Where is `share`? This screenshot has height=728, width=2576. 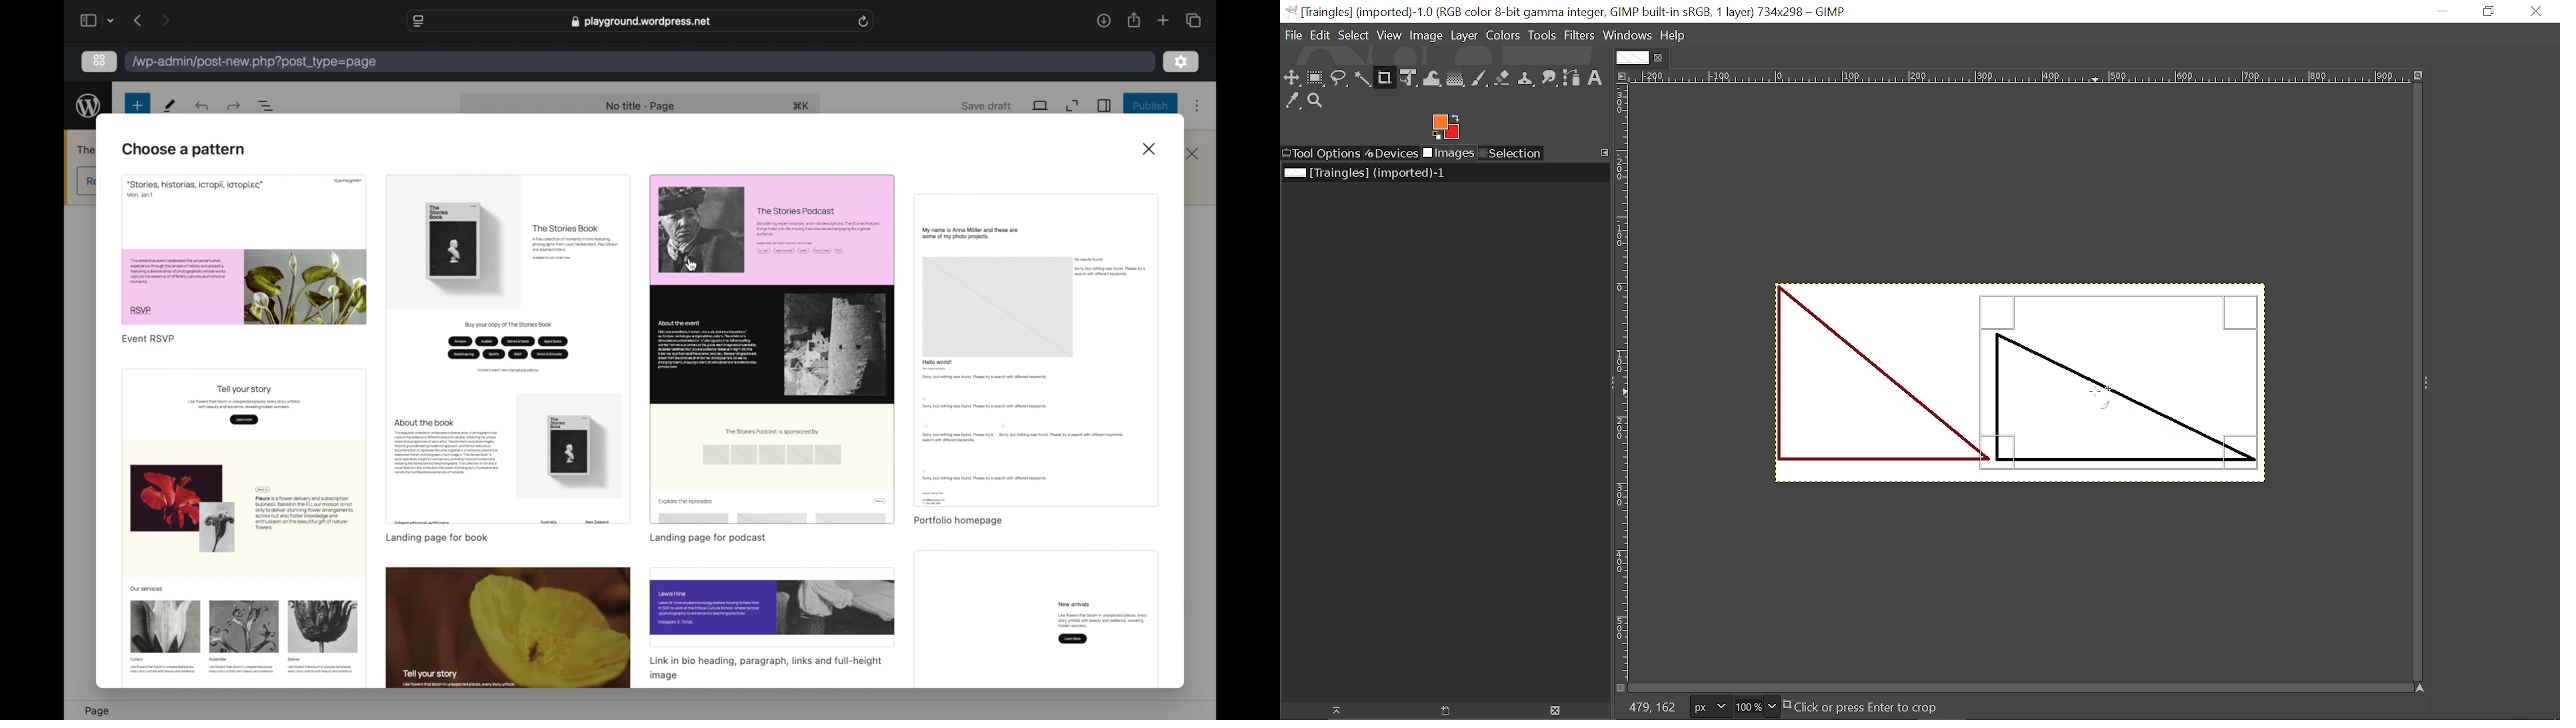
share is located at coordinates (1133, 20).